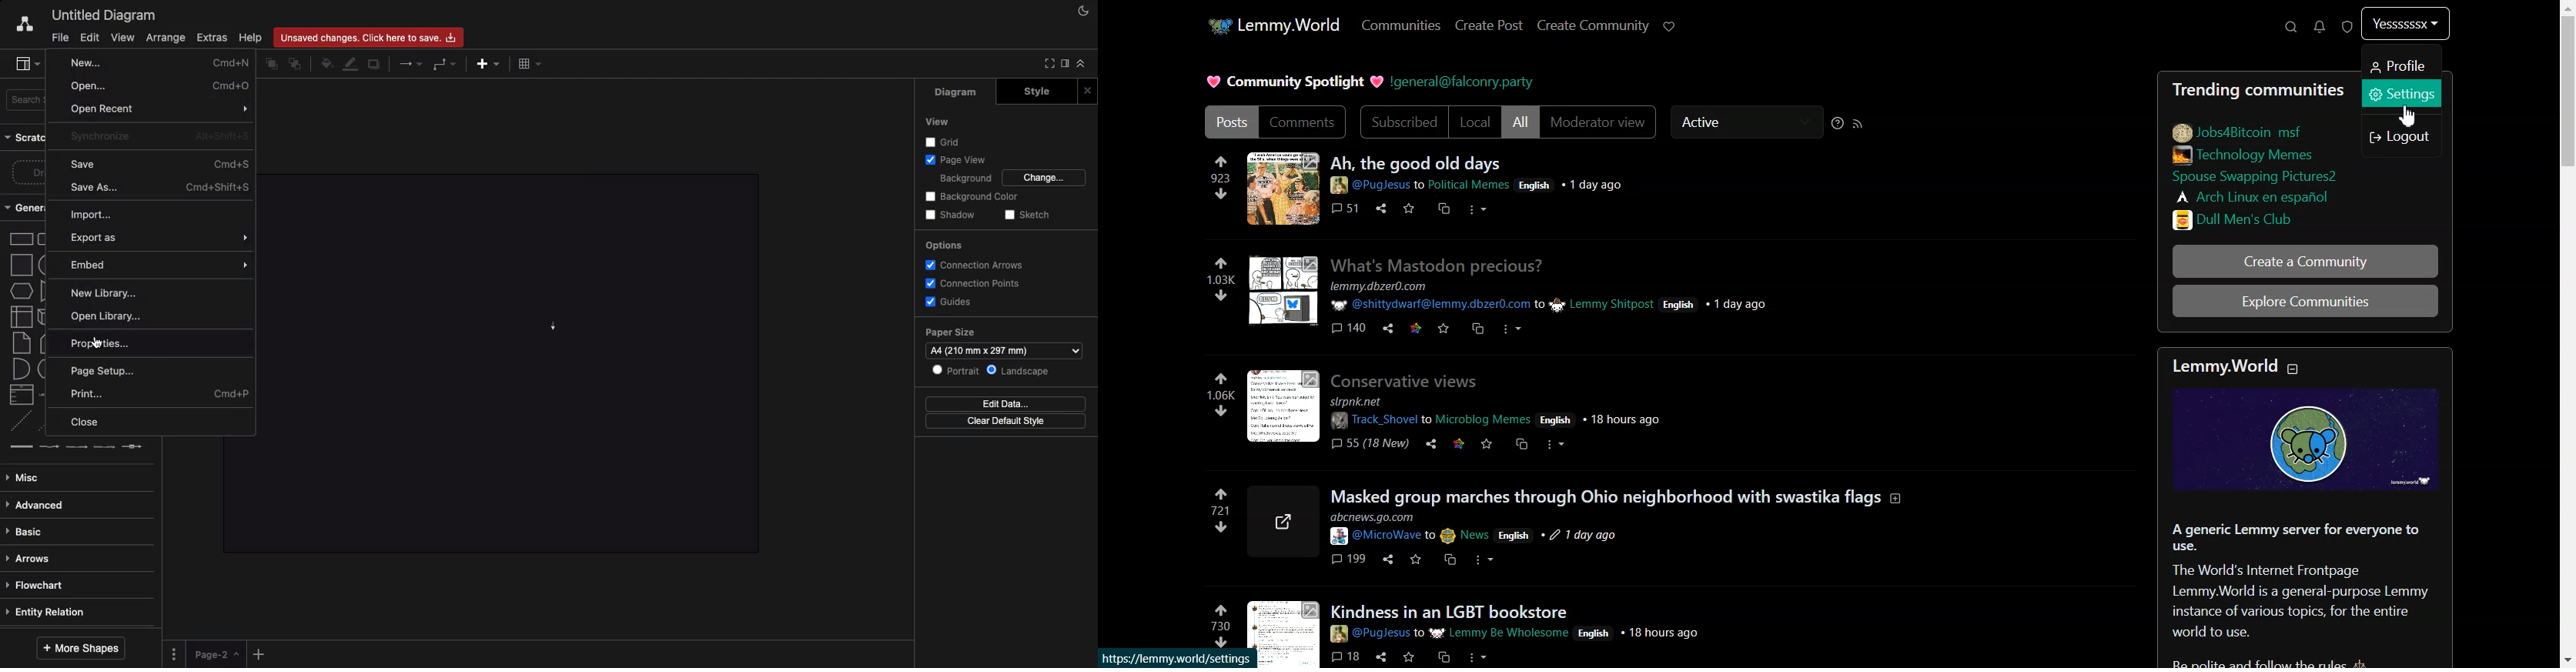 The height and width of the screenshot is (672, 2576). I want to click on Waypoints, so click(446, 64).